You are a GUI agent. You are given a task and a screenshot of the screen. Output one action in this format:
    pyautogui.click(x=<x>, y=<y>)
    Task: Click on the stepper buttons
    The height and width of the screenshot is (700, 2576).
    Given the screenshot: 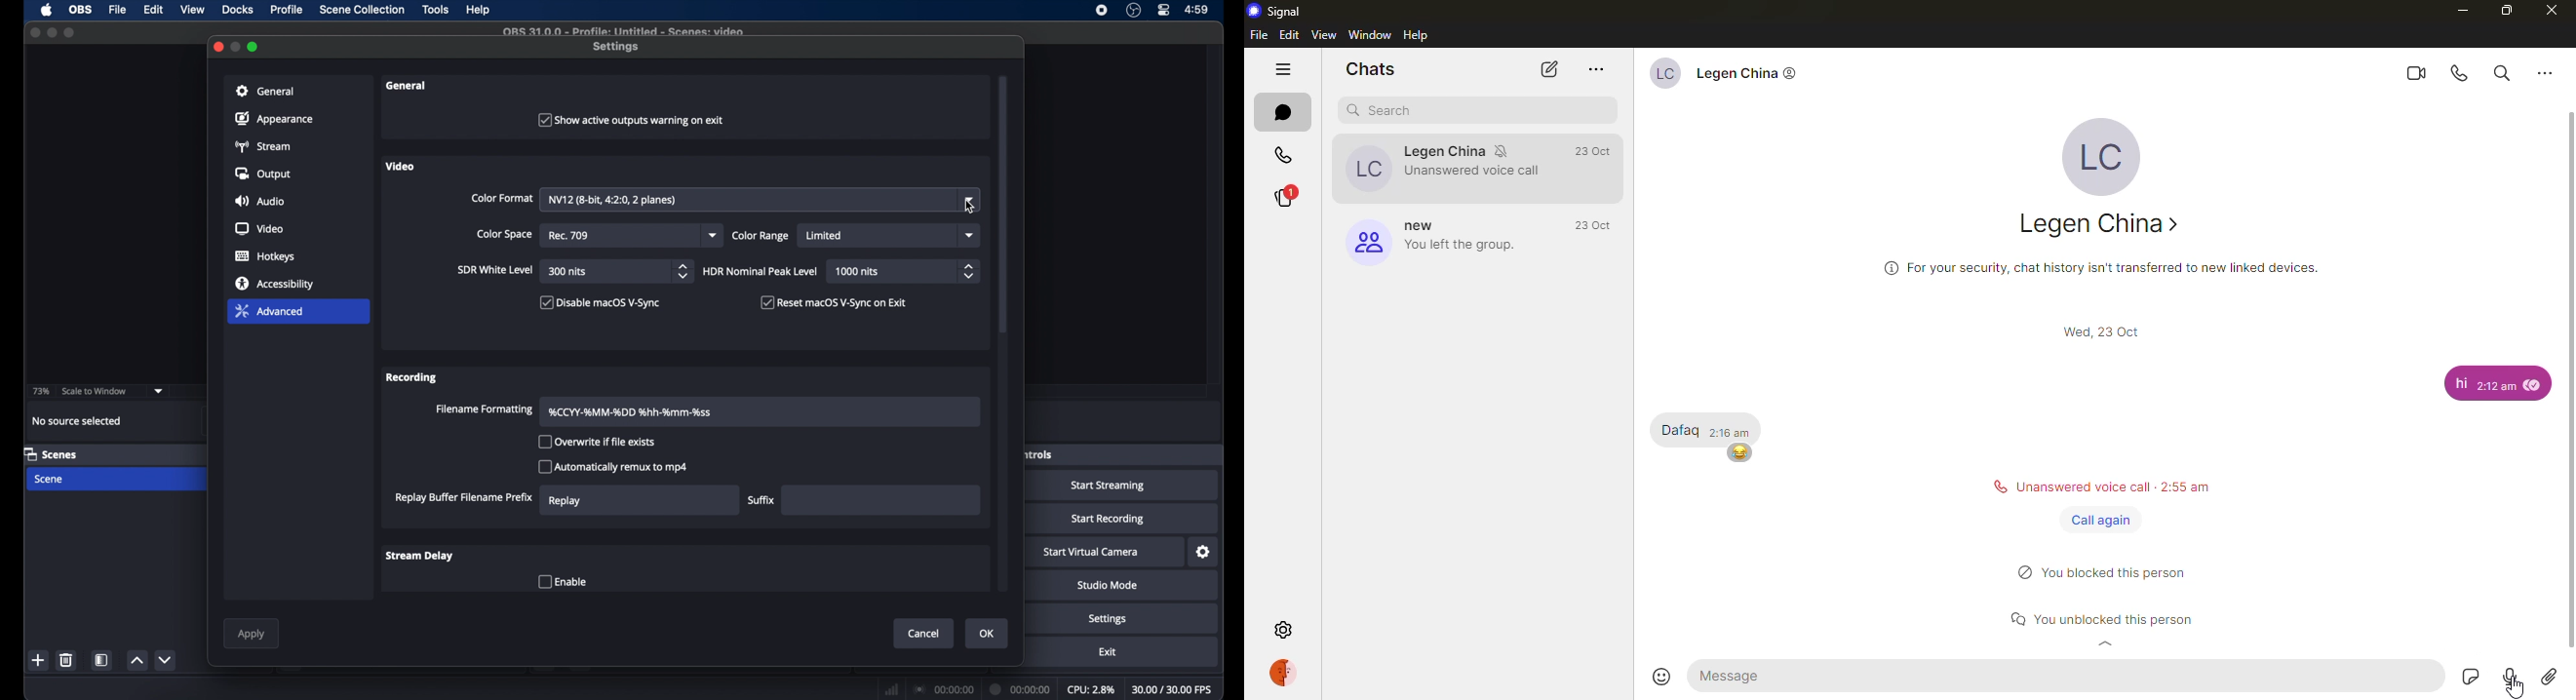 What is the action you would take?
    pyautogui.click(x=969, y=271)
    